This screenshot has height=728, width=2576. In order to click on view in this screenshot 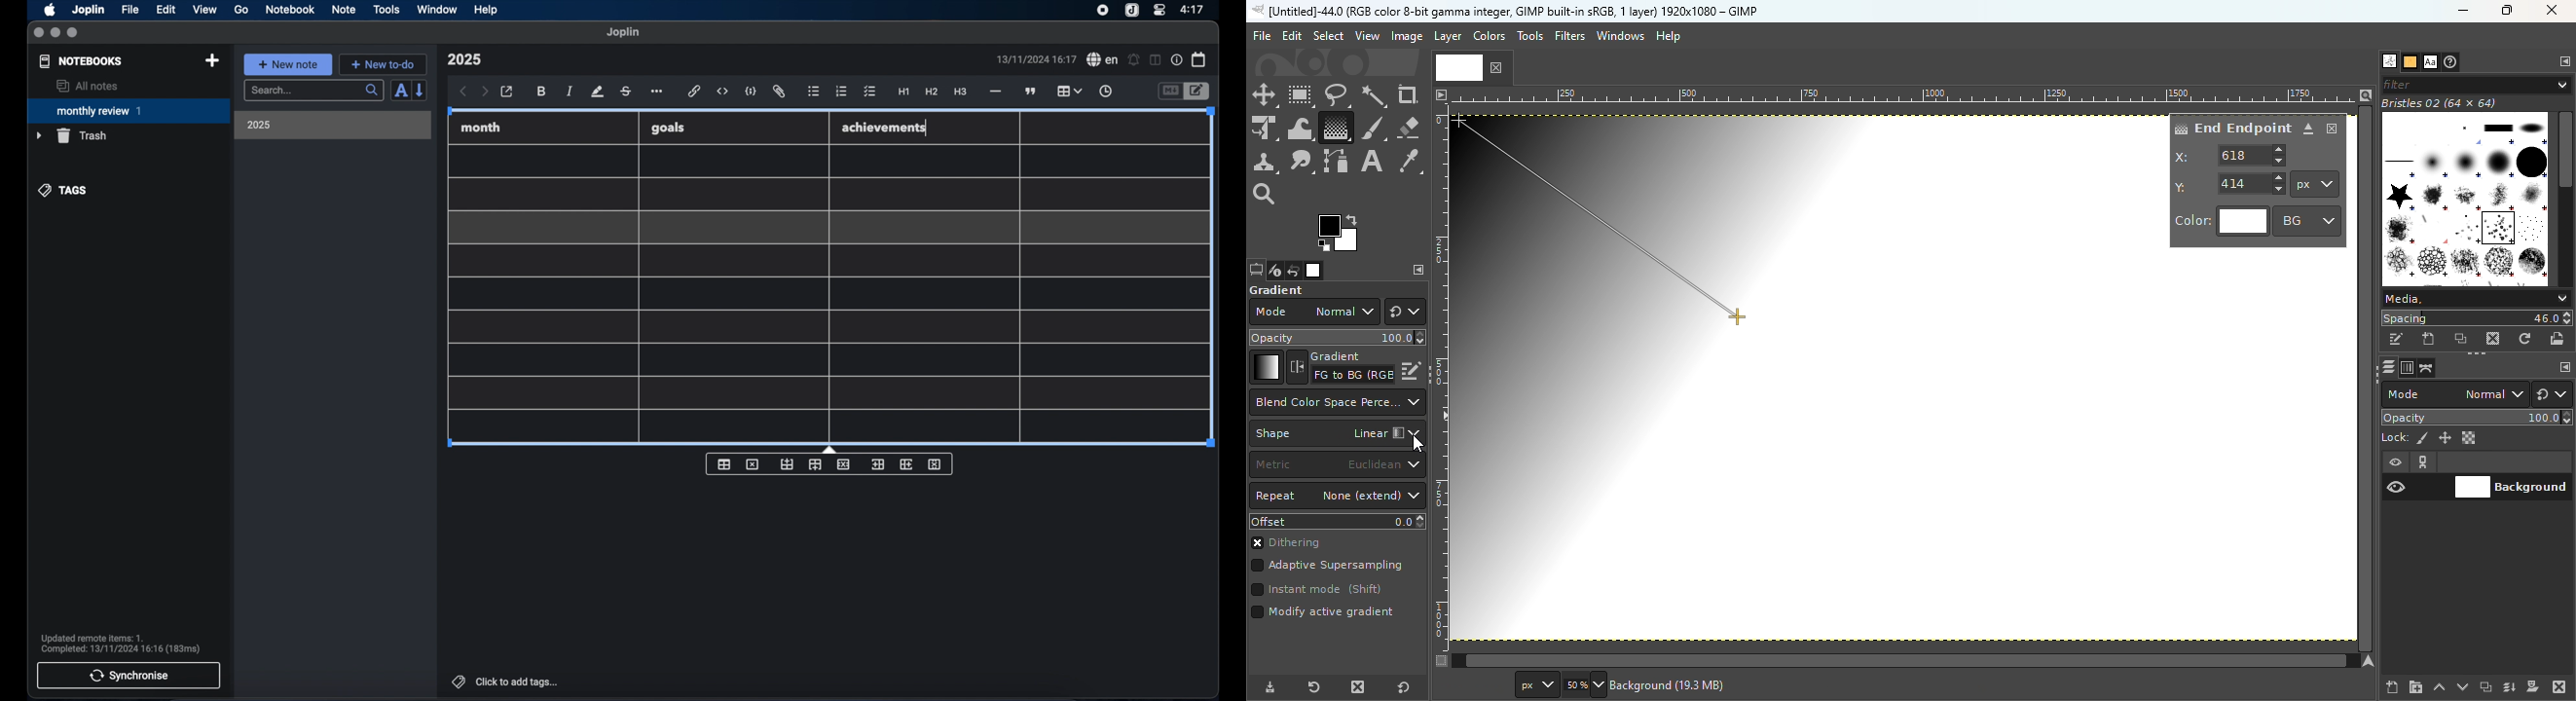, I will do `click(204, 10)`.